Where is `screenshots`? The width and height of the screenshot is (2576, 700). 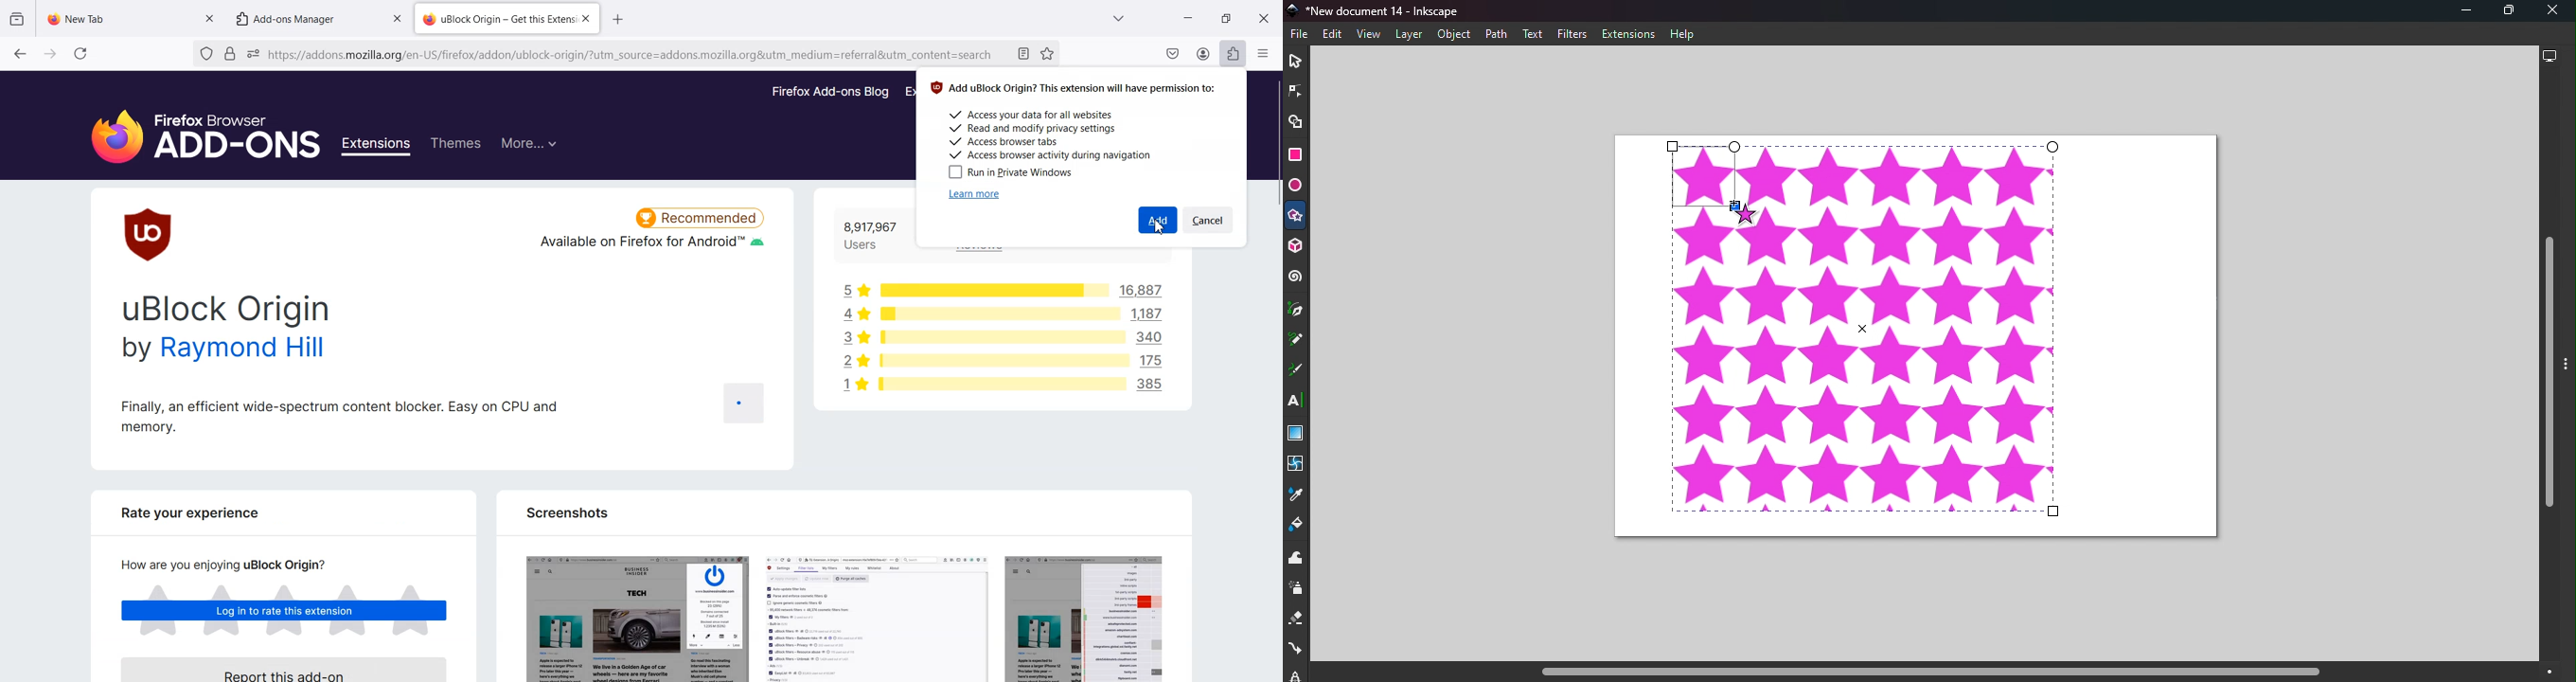 screenshots is located at coordinates (842, 613).